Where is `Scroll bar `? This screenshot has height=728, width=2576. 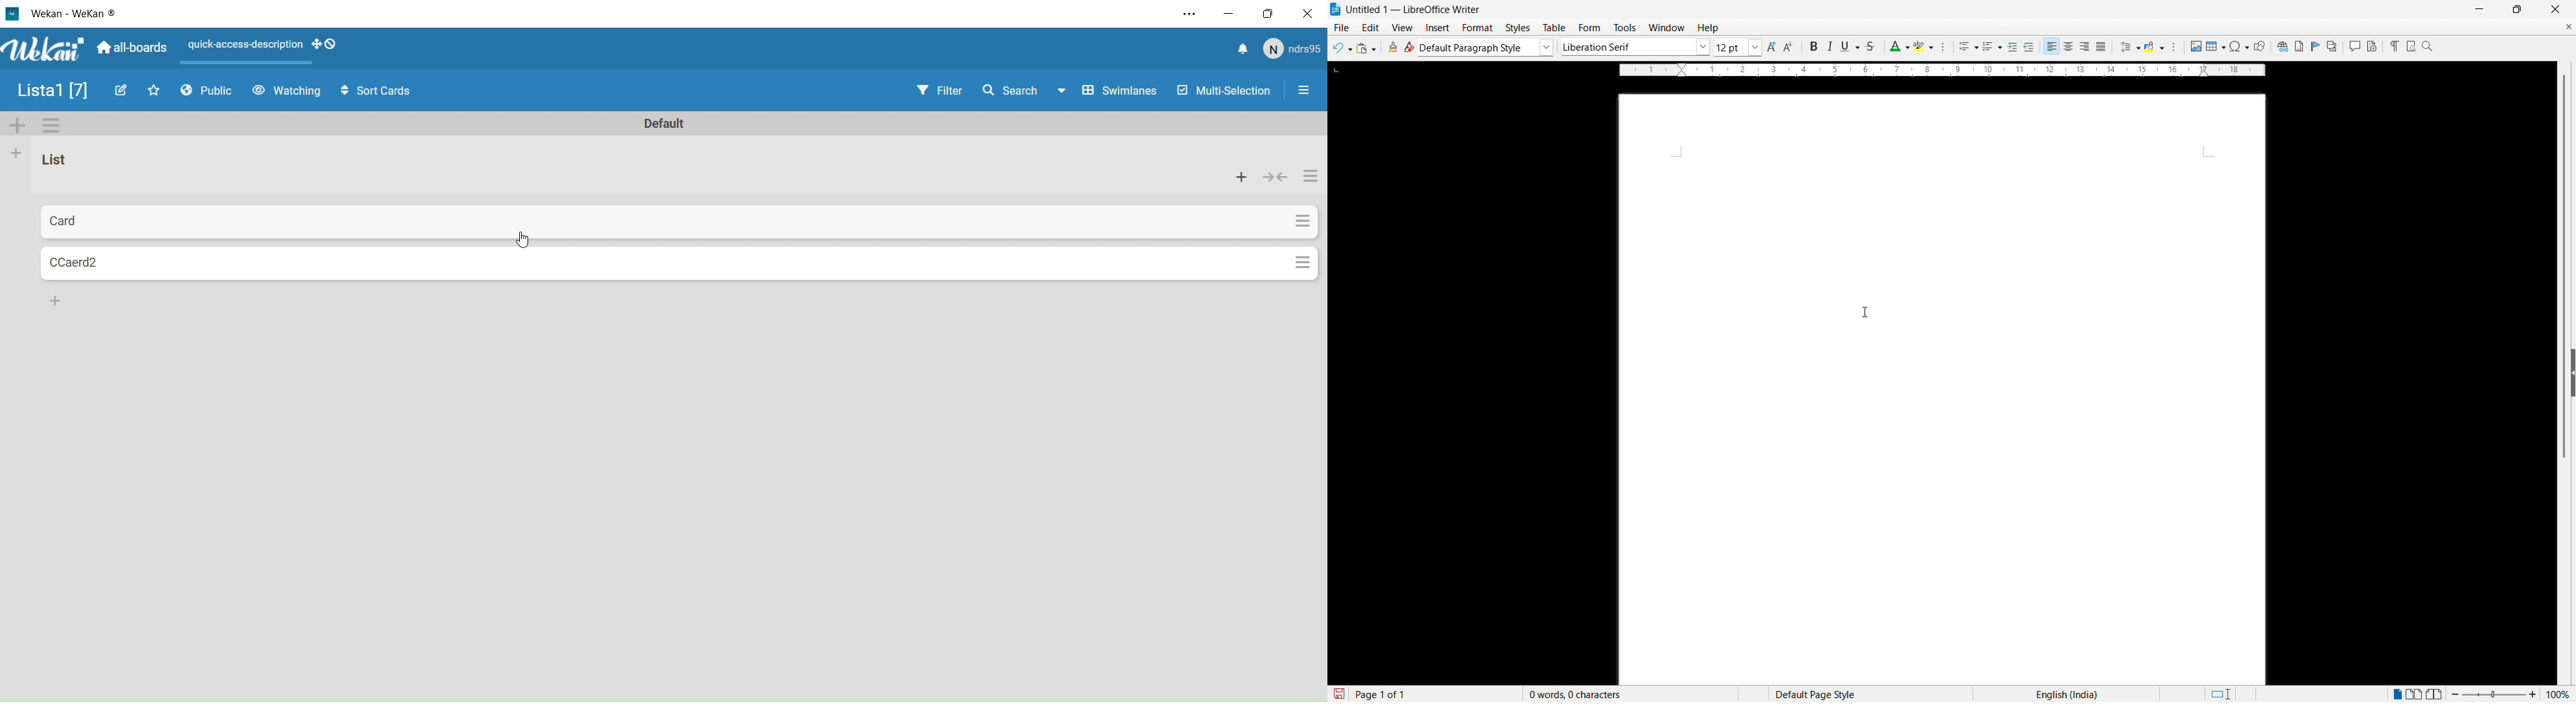 Scroll bar  is located at coordinates (2566, 267).